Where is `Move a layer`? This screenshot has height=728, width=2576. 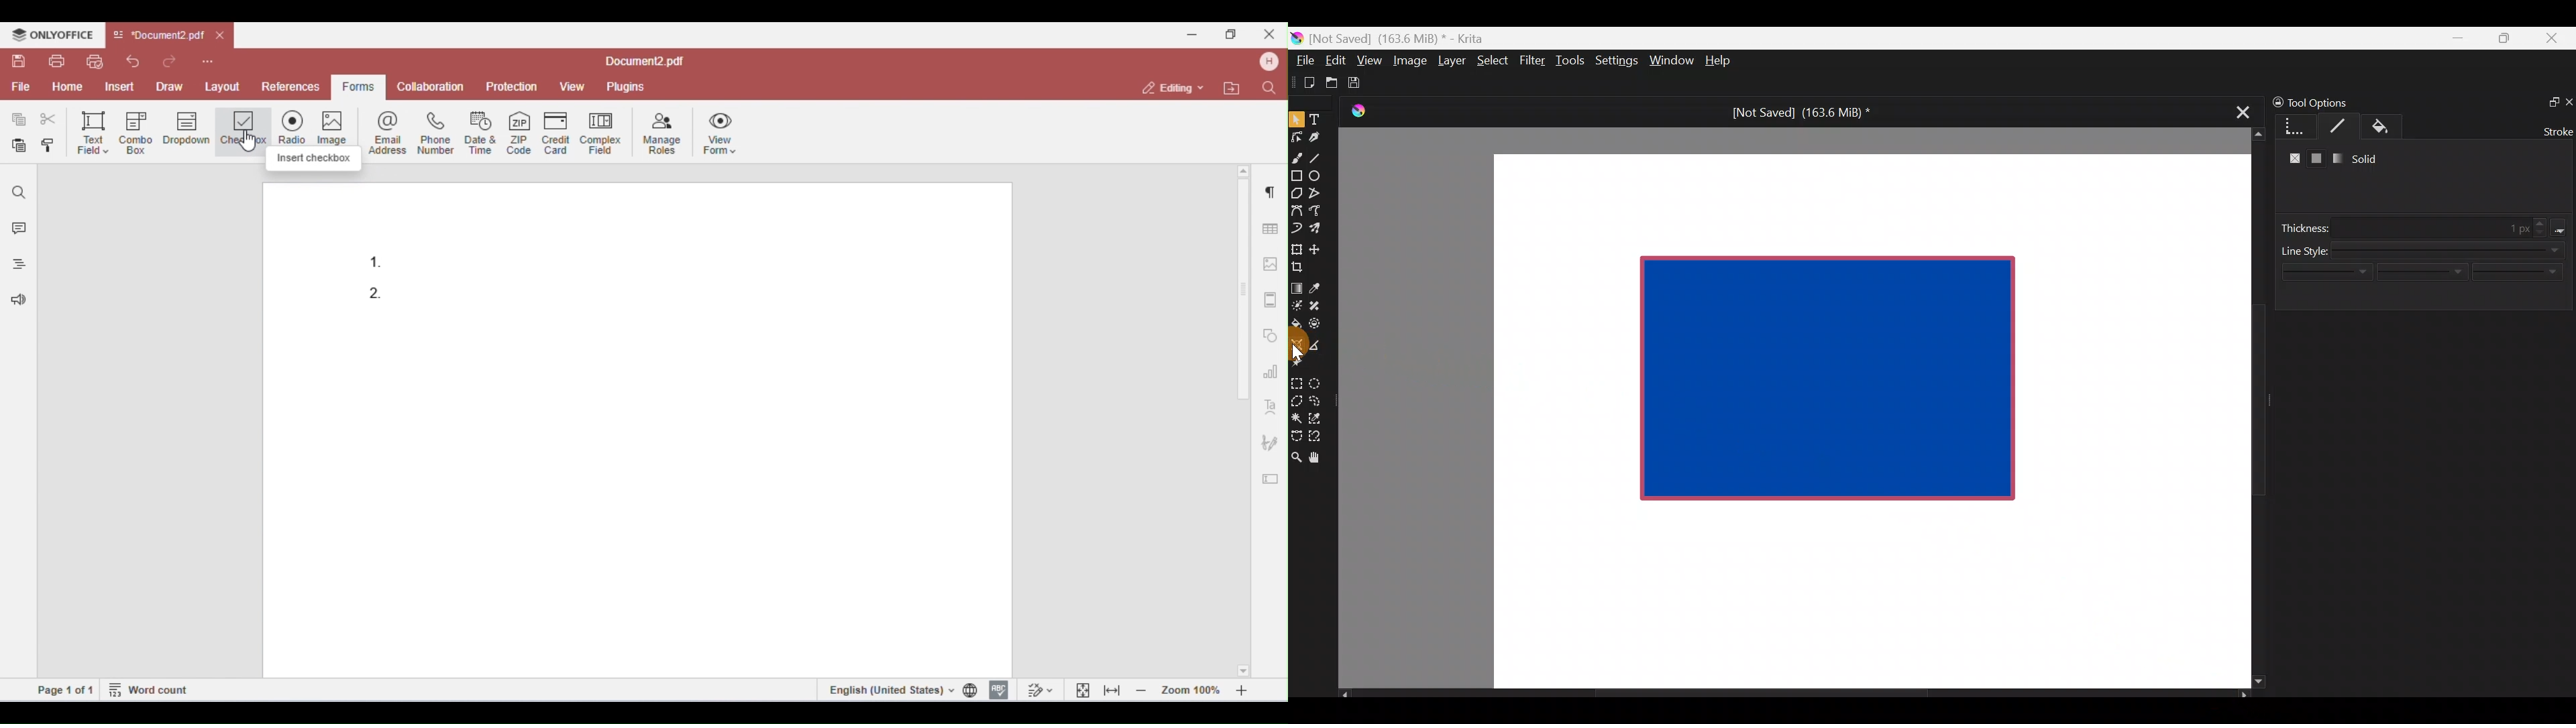
Move a layer is located at coordinates (1319, 247).